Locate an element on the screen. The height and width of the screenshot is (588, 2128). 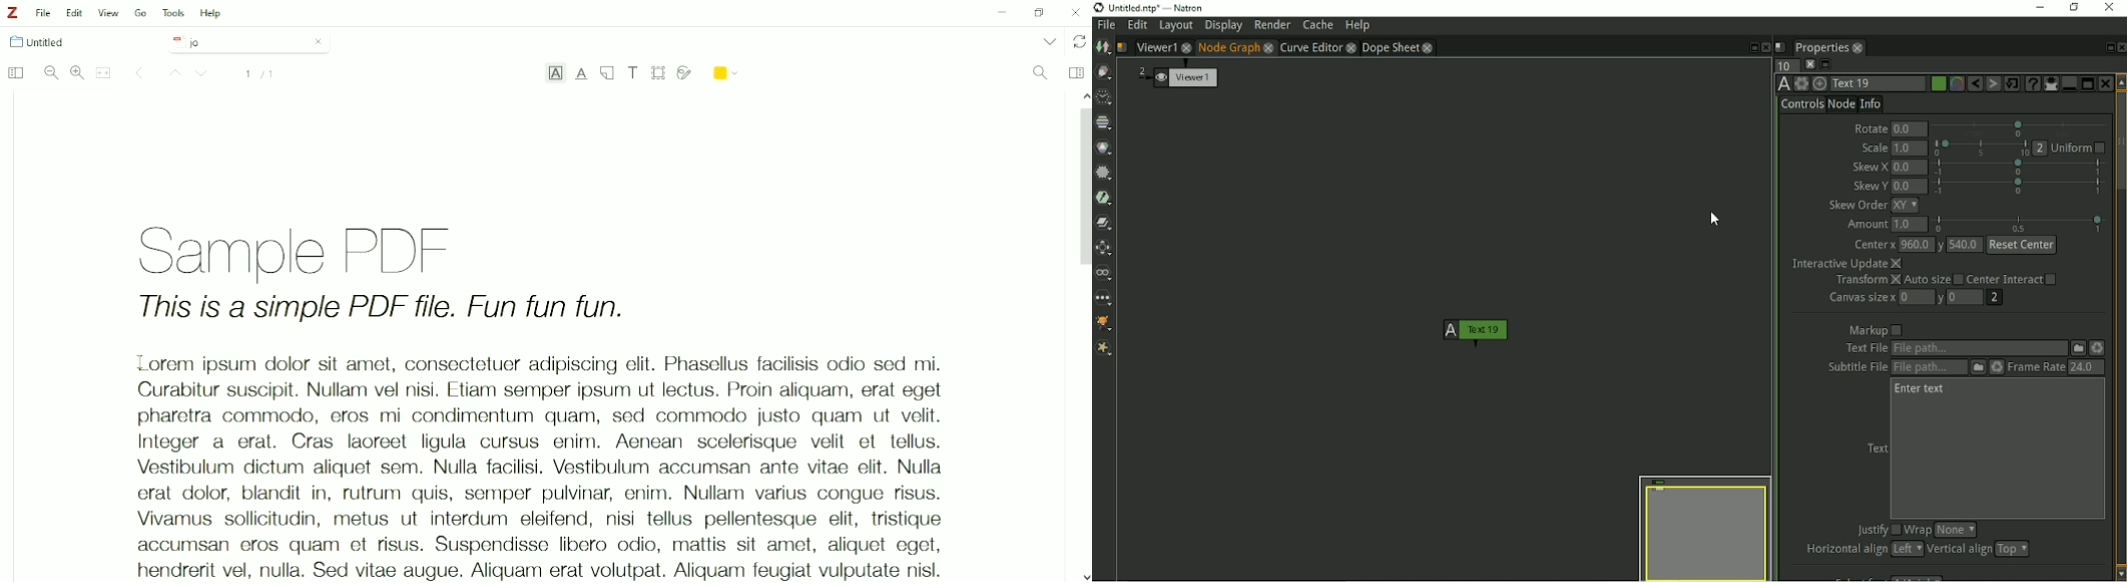
Vertical scrollbar is located at coordinates (1082, 192).